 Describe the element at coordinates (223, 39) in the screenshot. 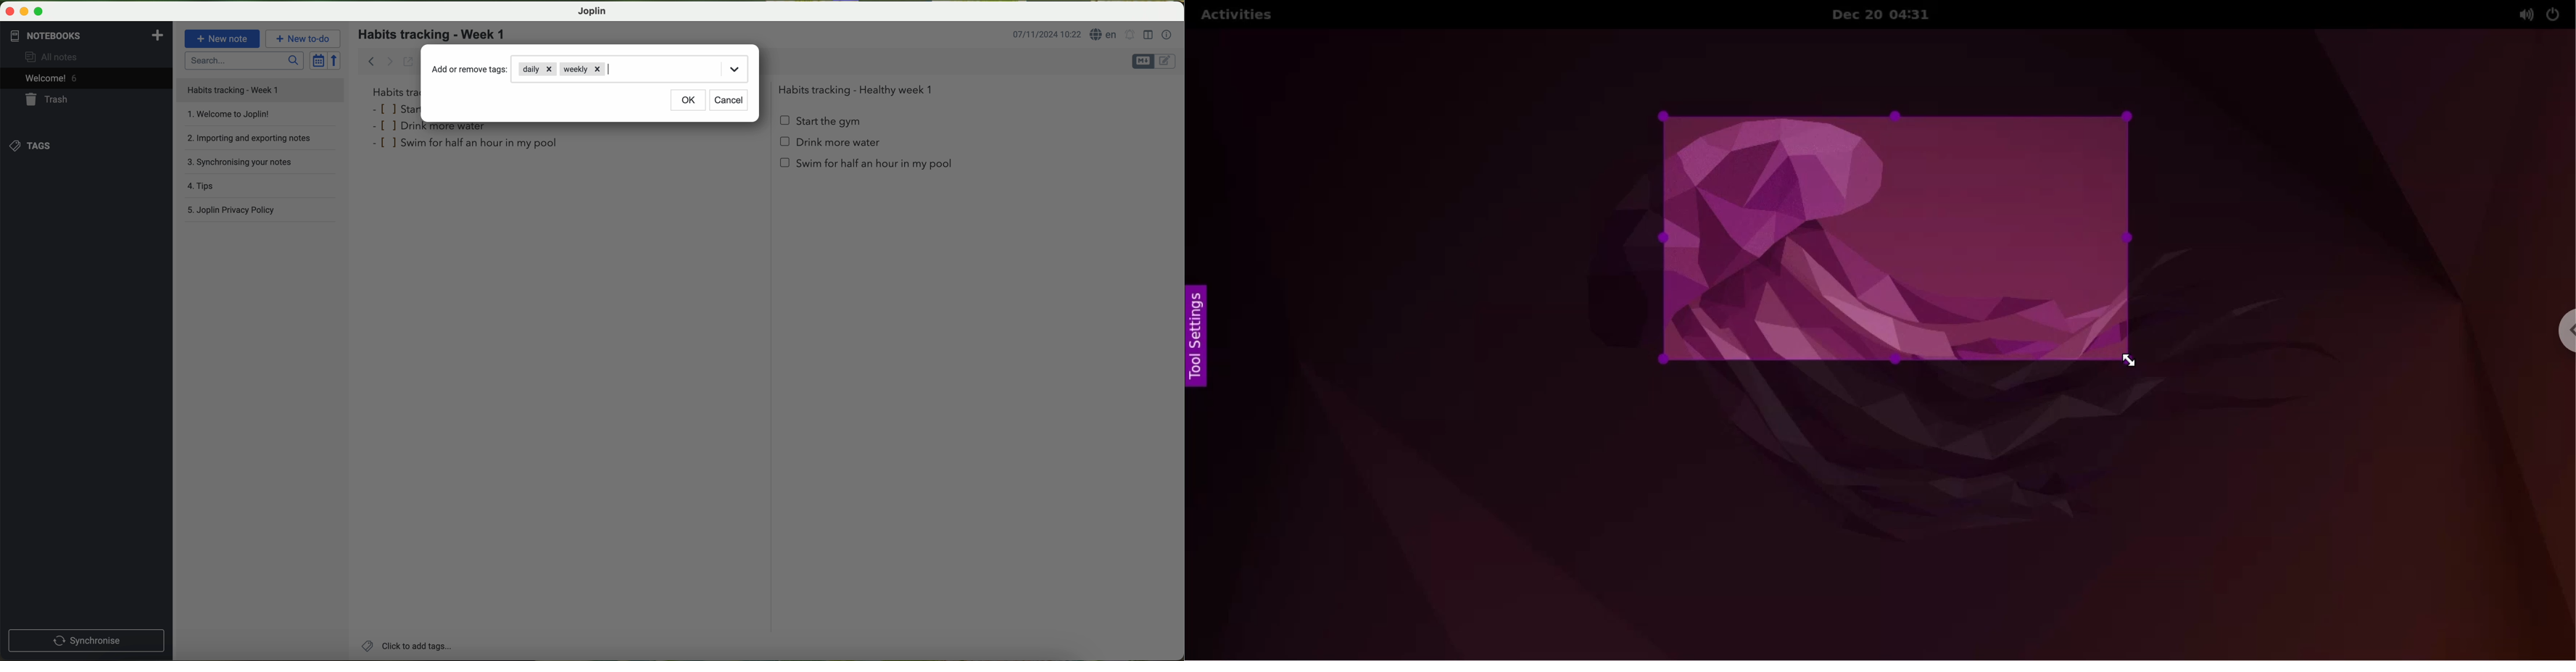

I see `new note button` at that location.